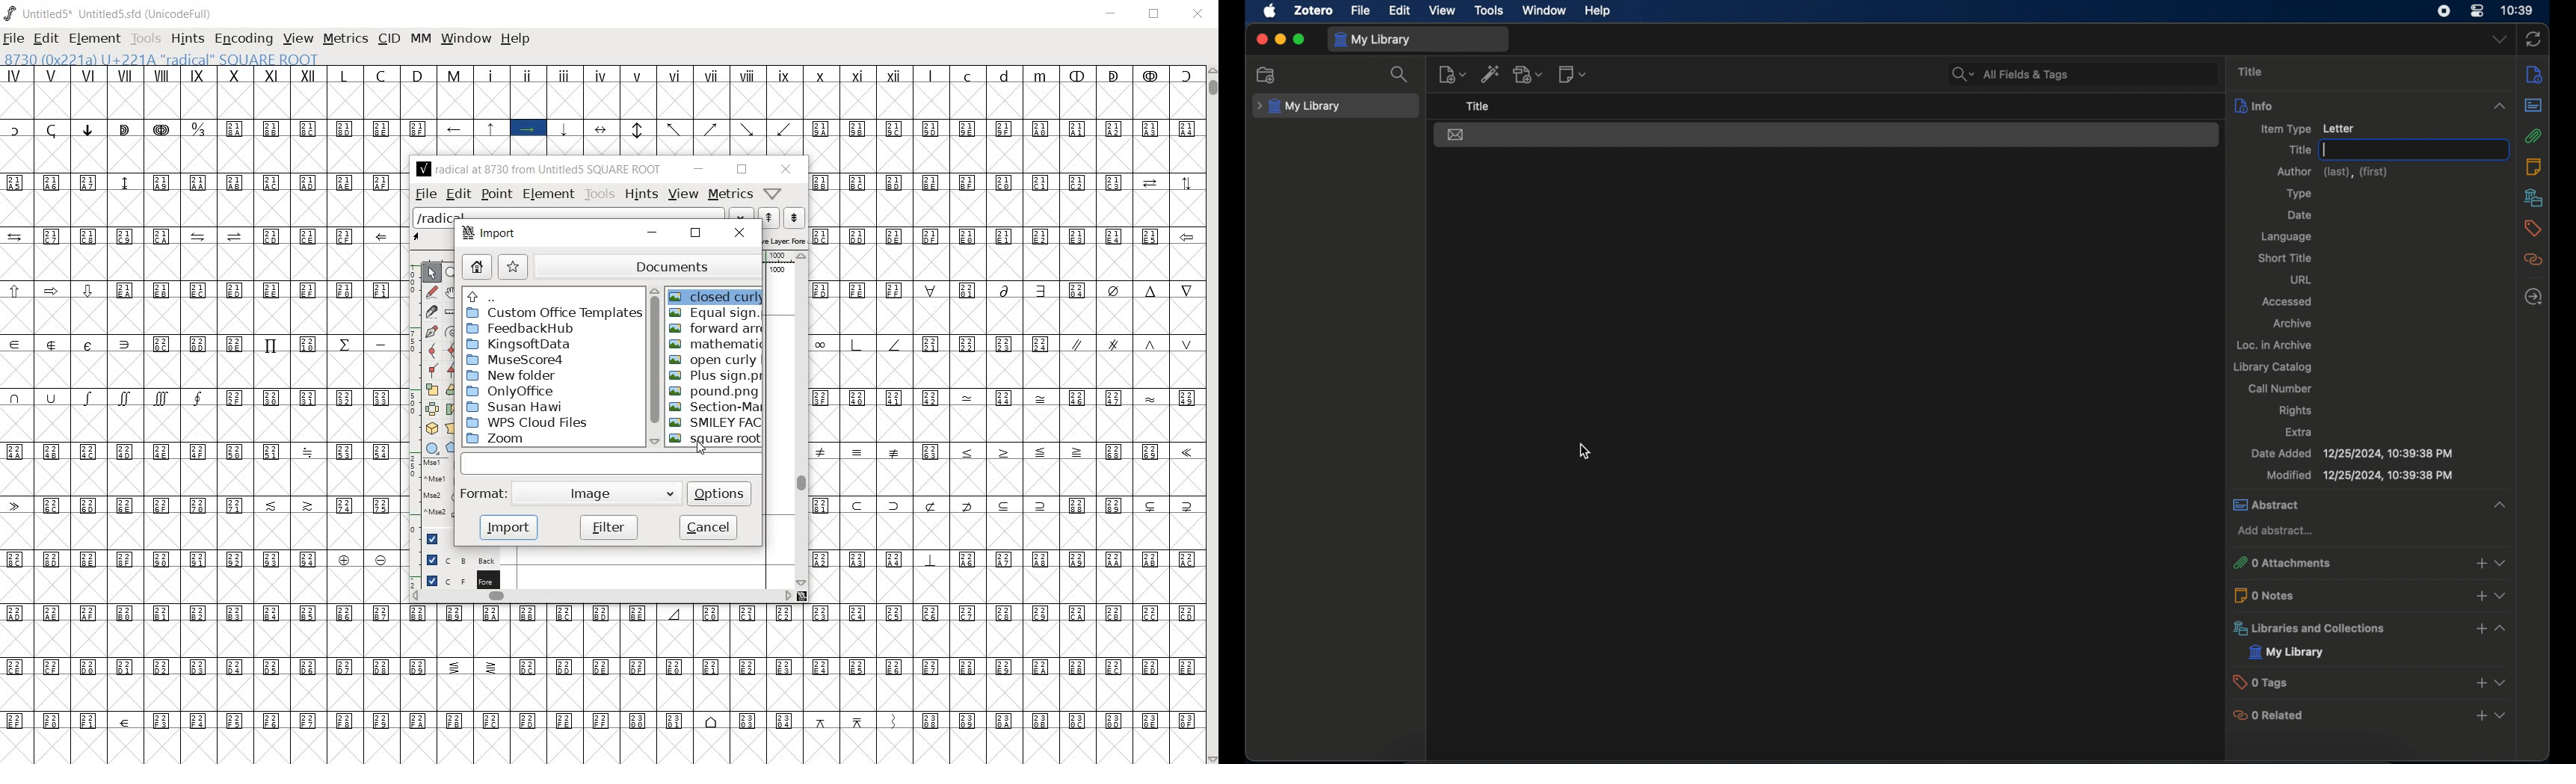  Describe the element at coordinates (433, 271) in the screenshot. I see `pointer` at that location.